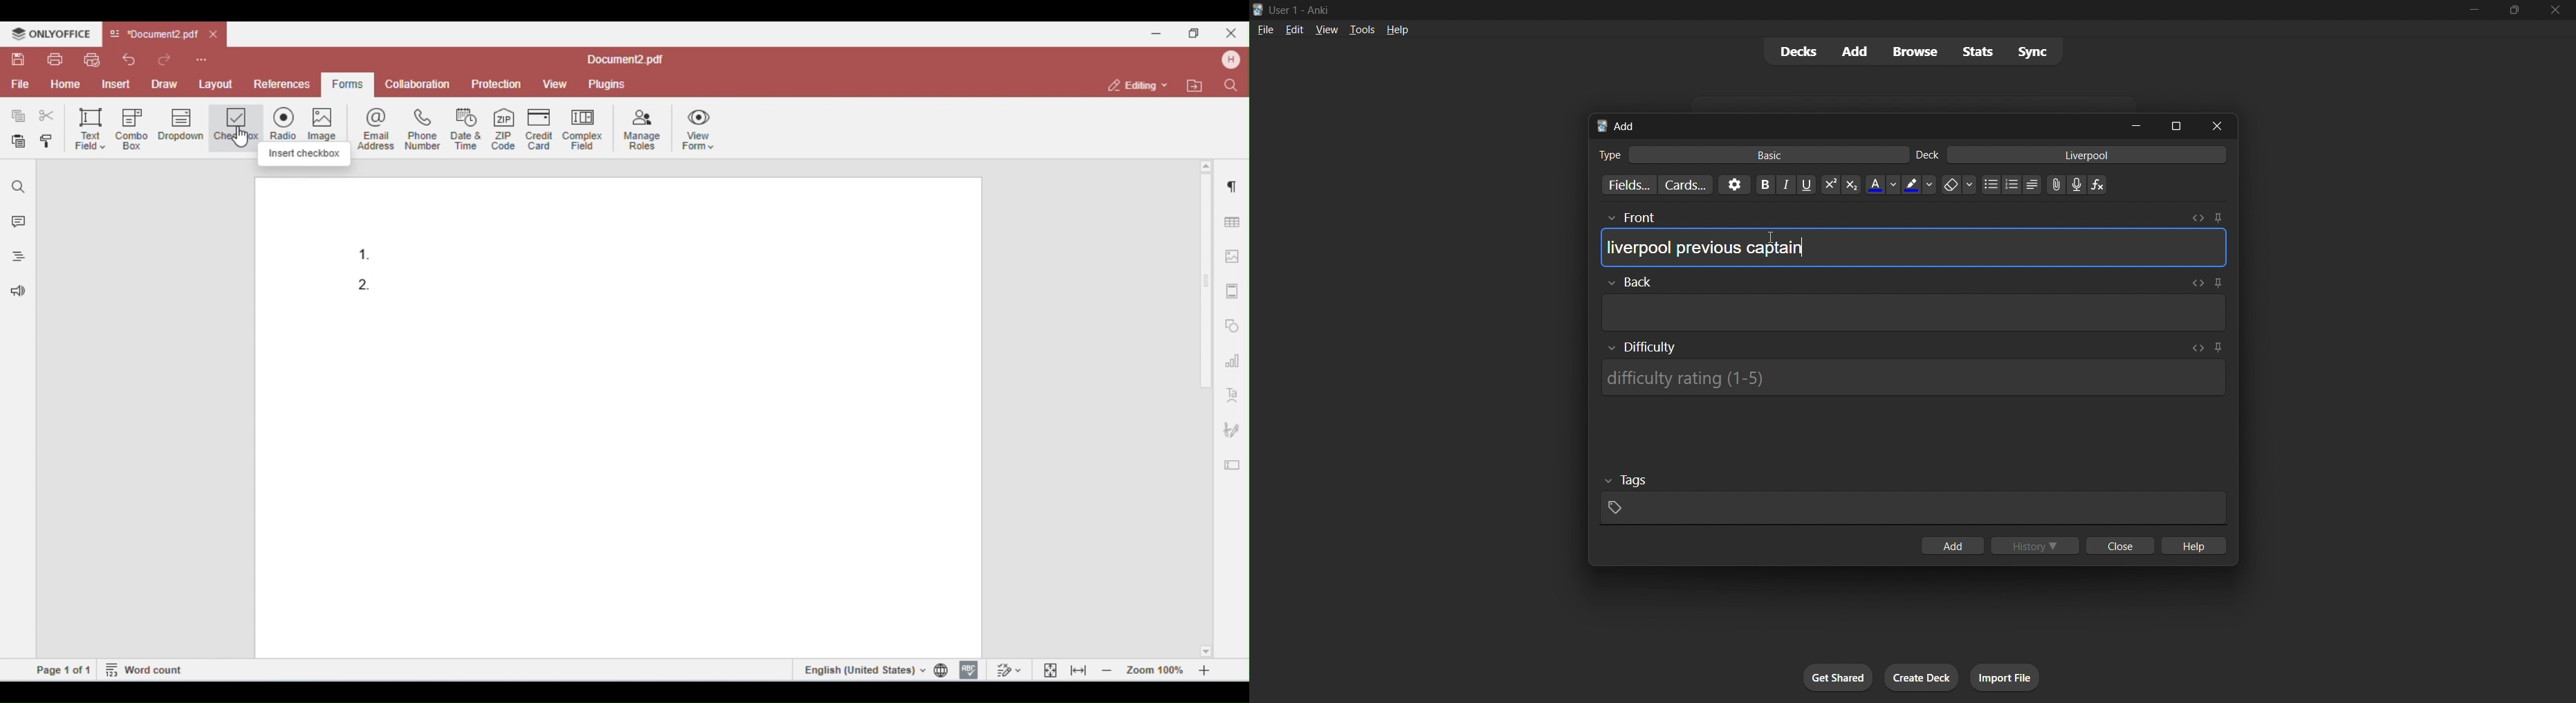  I want to click on minimize, so click(2139, 127).